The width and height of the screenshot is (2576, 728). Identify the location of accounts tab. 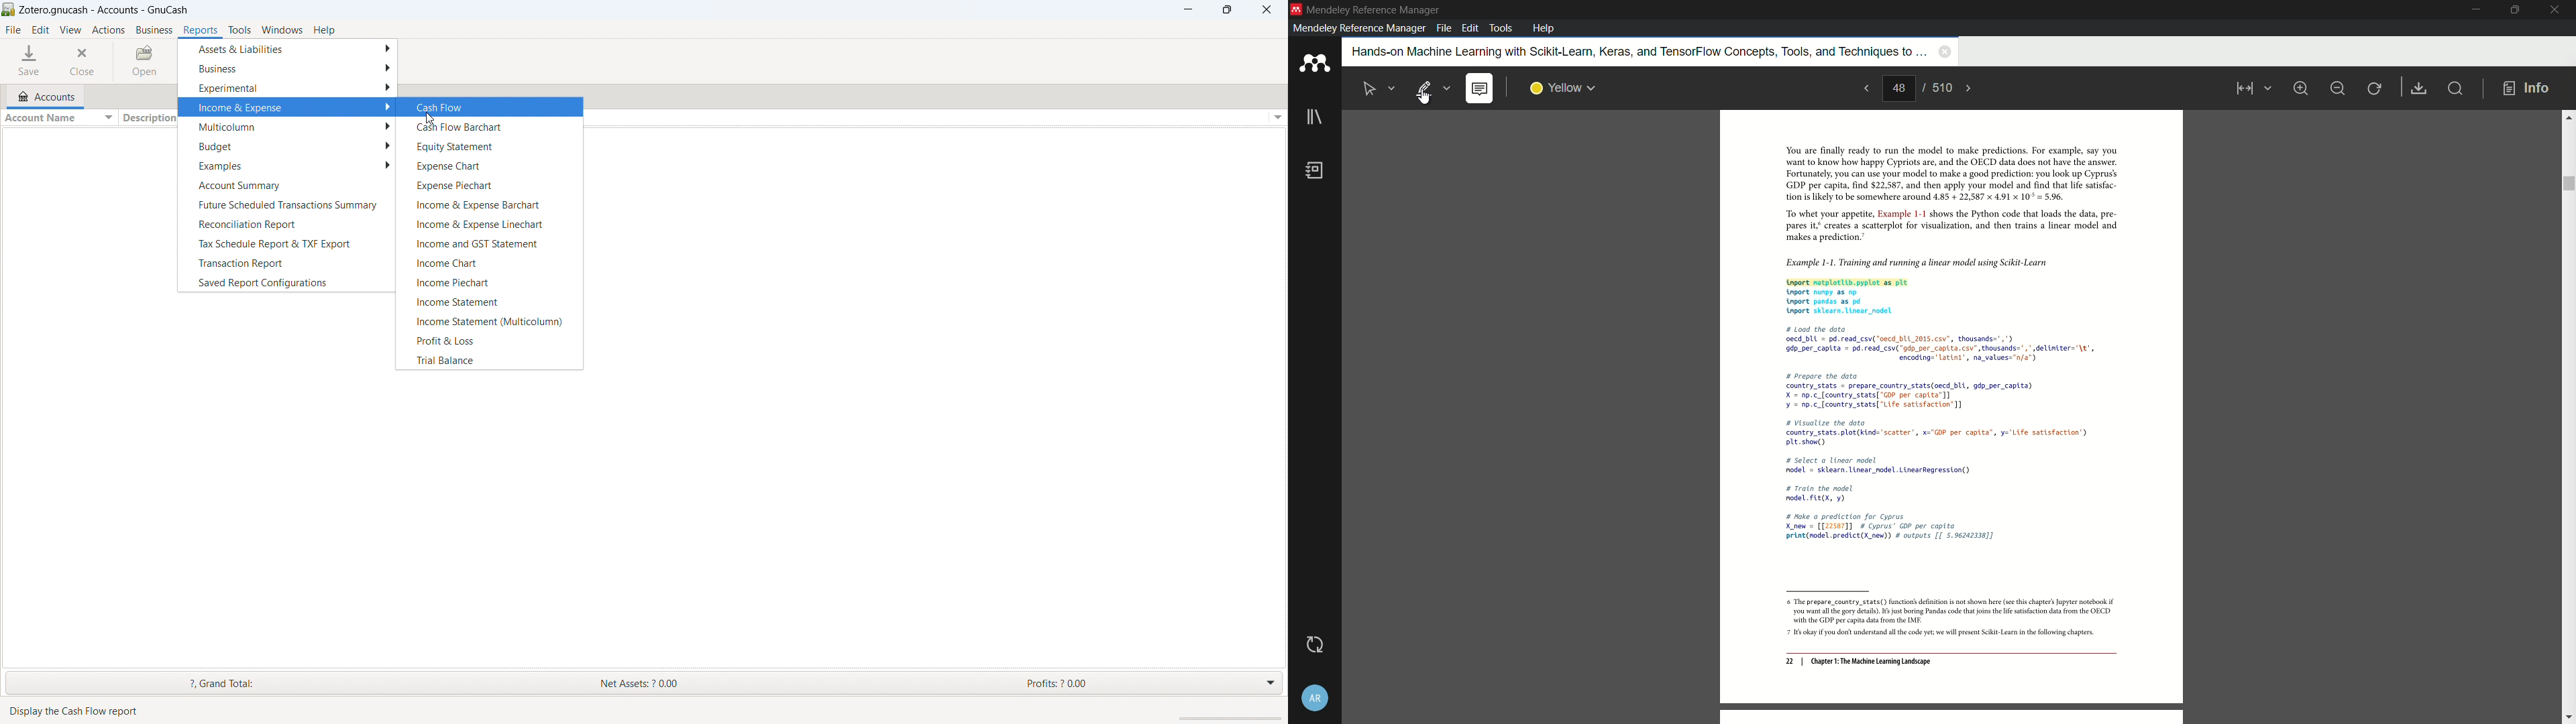
(44, 95).